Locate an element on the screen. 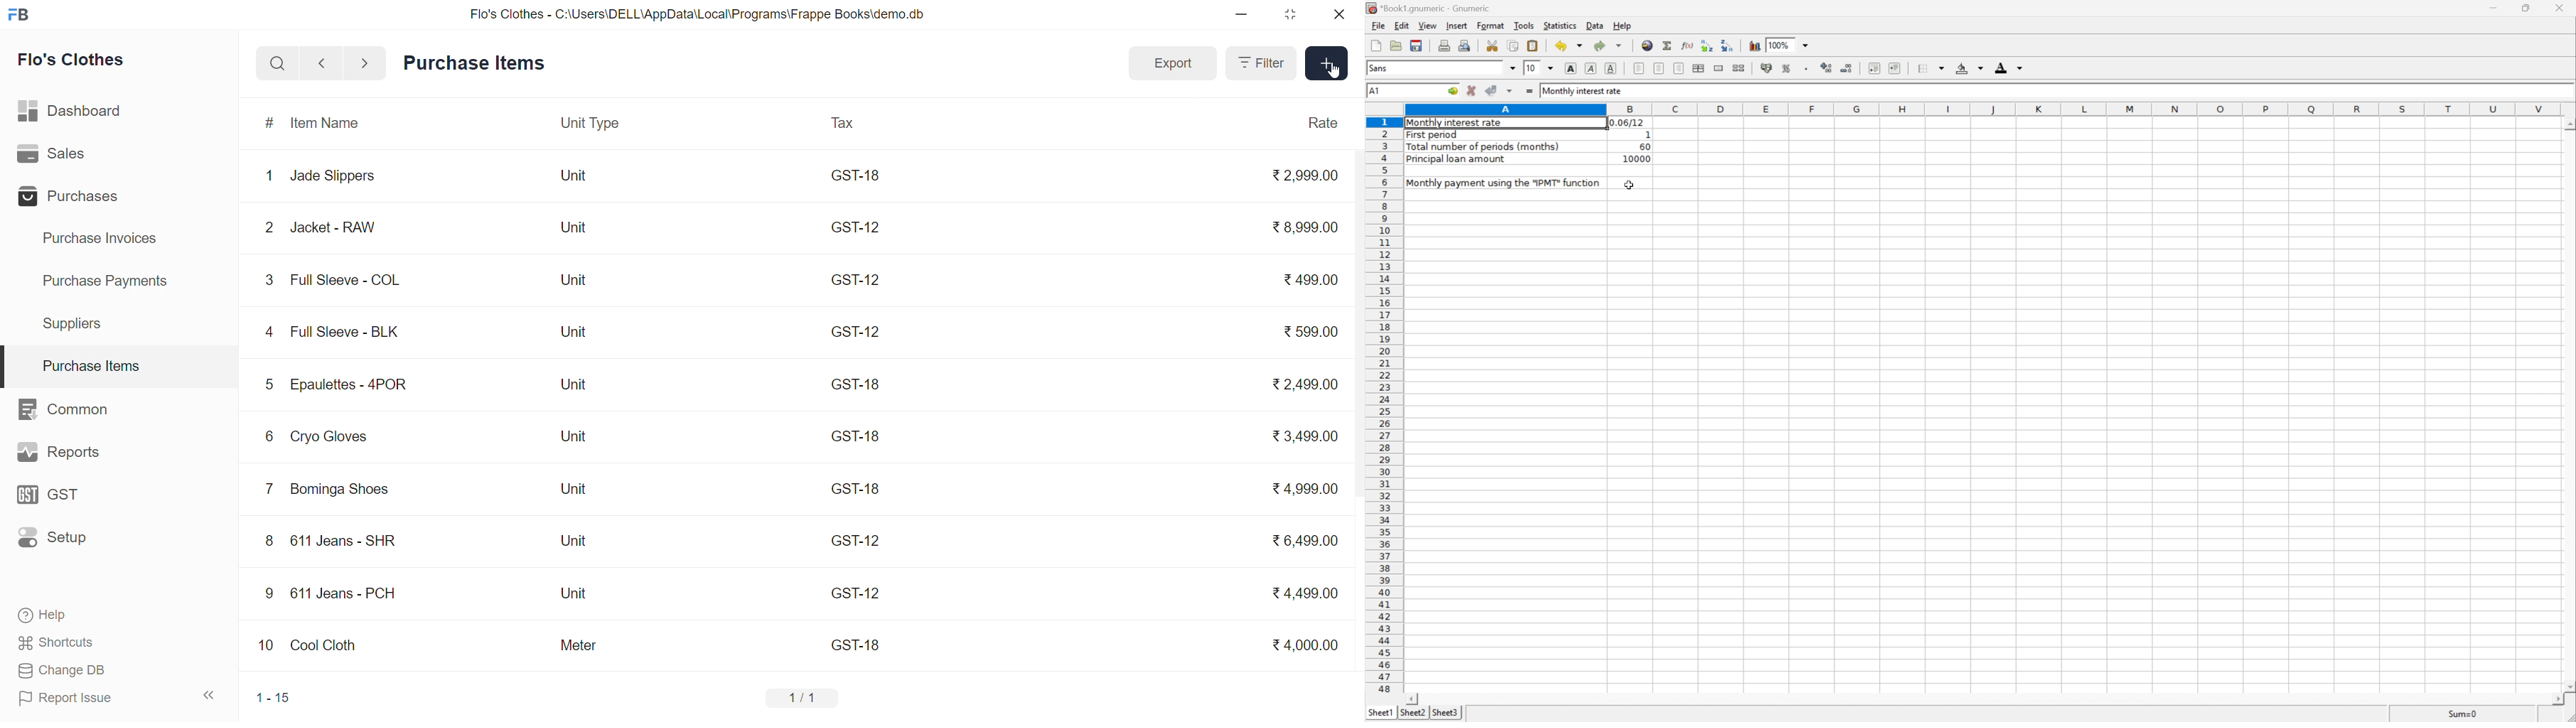 The height and width of the screenshot is (728, 2576). GST-12 is located at coordinates (858, 593).